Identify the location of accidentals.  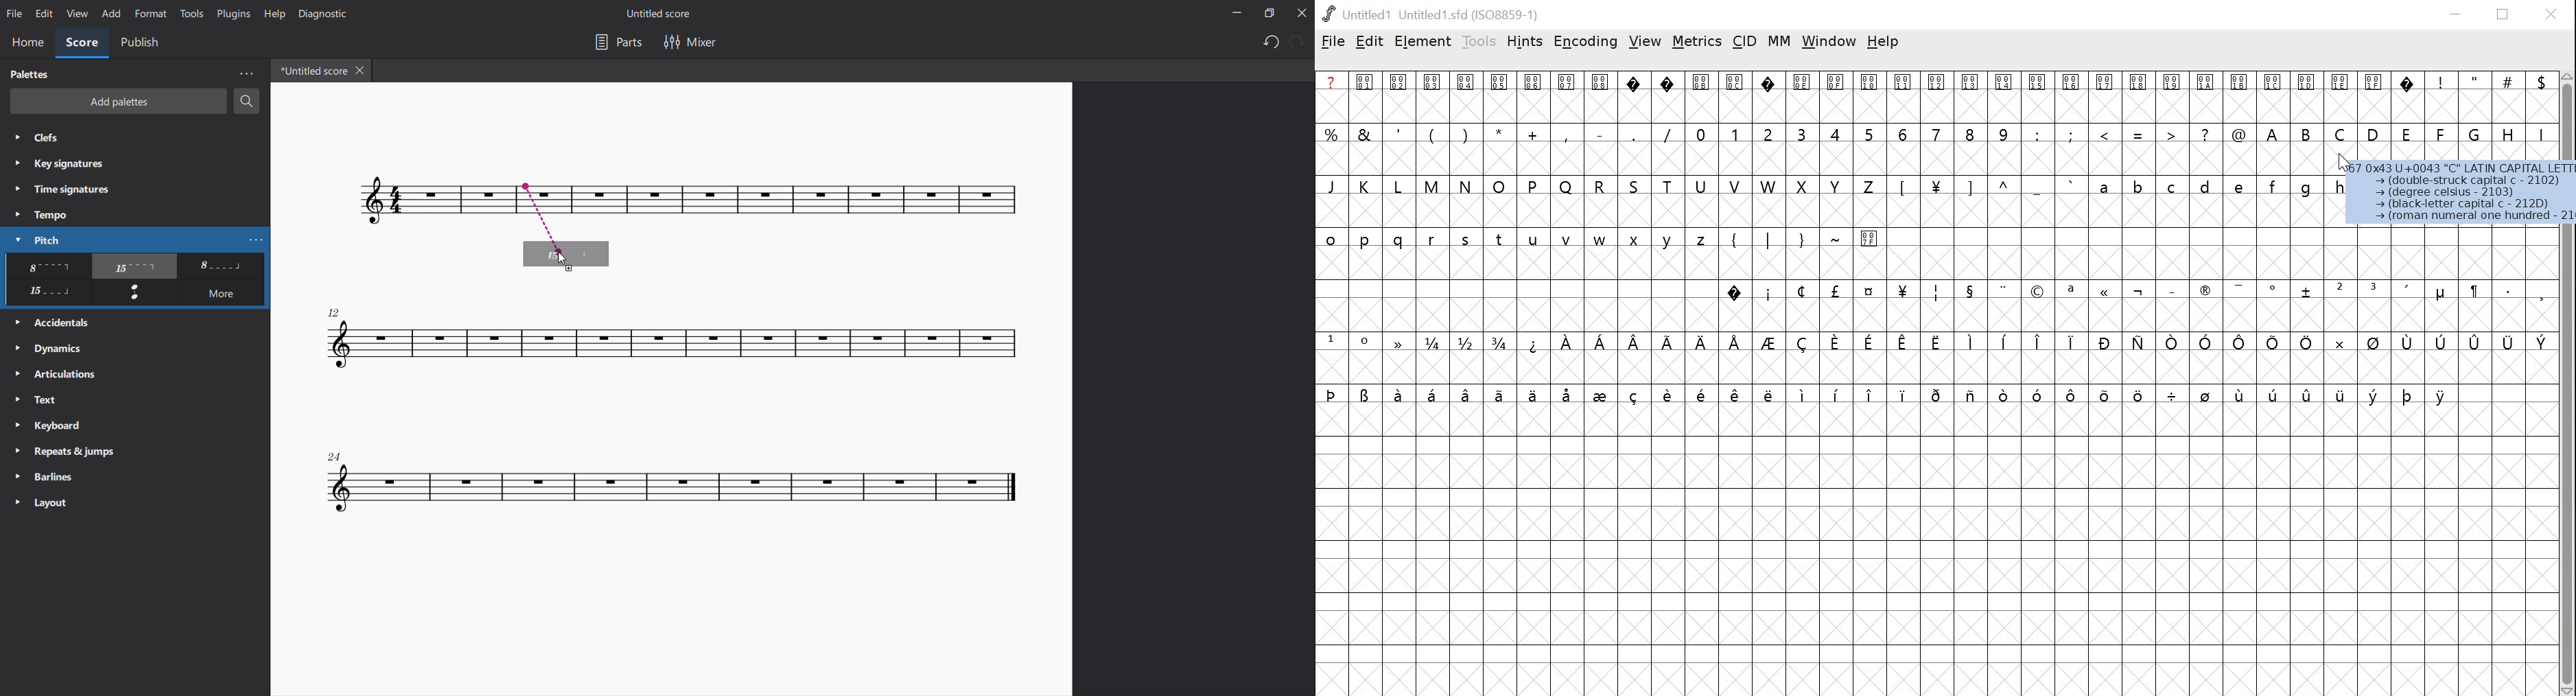
(59, 321).